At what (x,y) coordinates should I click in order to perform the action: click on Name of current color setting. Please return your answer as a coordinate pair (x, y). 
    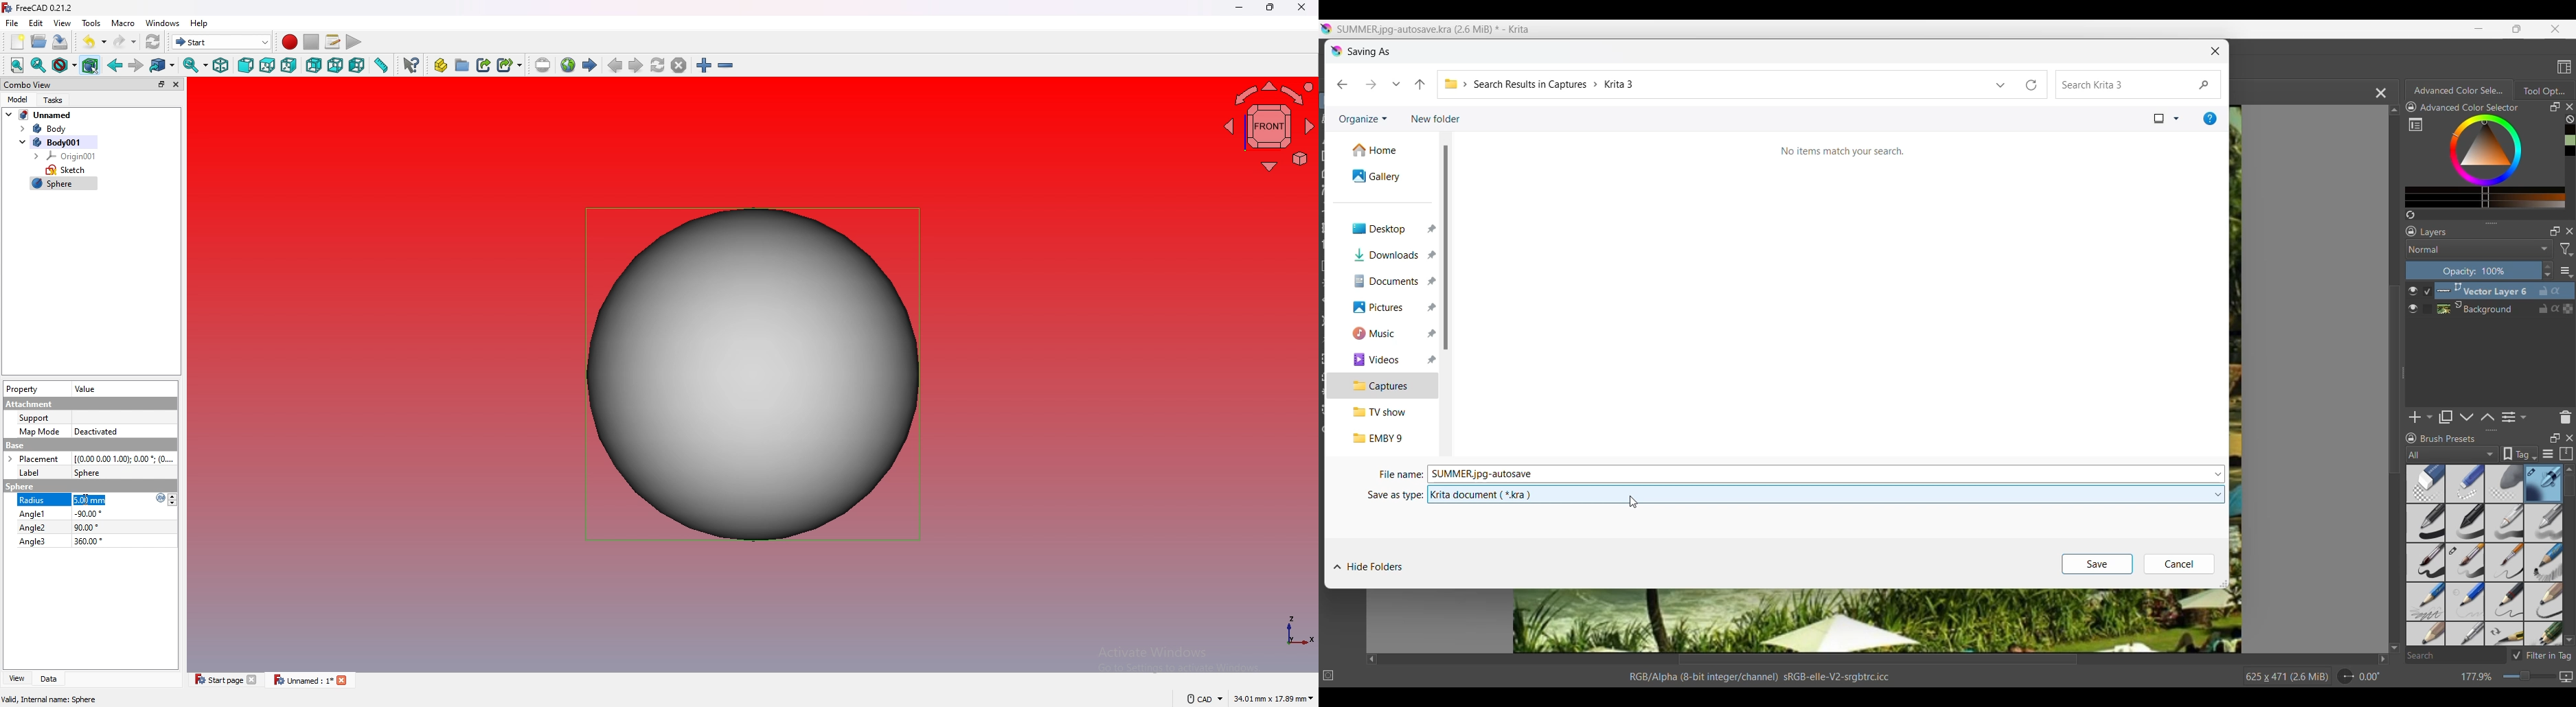
    Looking at the image, I should click on (2469, 107).